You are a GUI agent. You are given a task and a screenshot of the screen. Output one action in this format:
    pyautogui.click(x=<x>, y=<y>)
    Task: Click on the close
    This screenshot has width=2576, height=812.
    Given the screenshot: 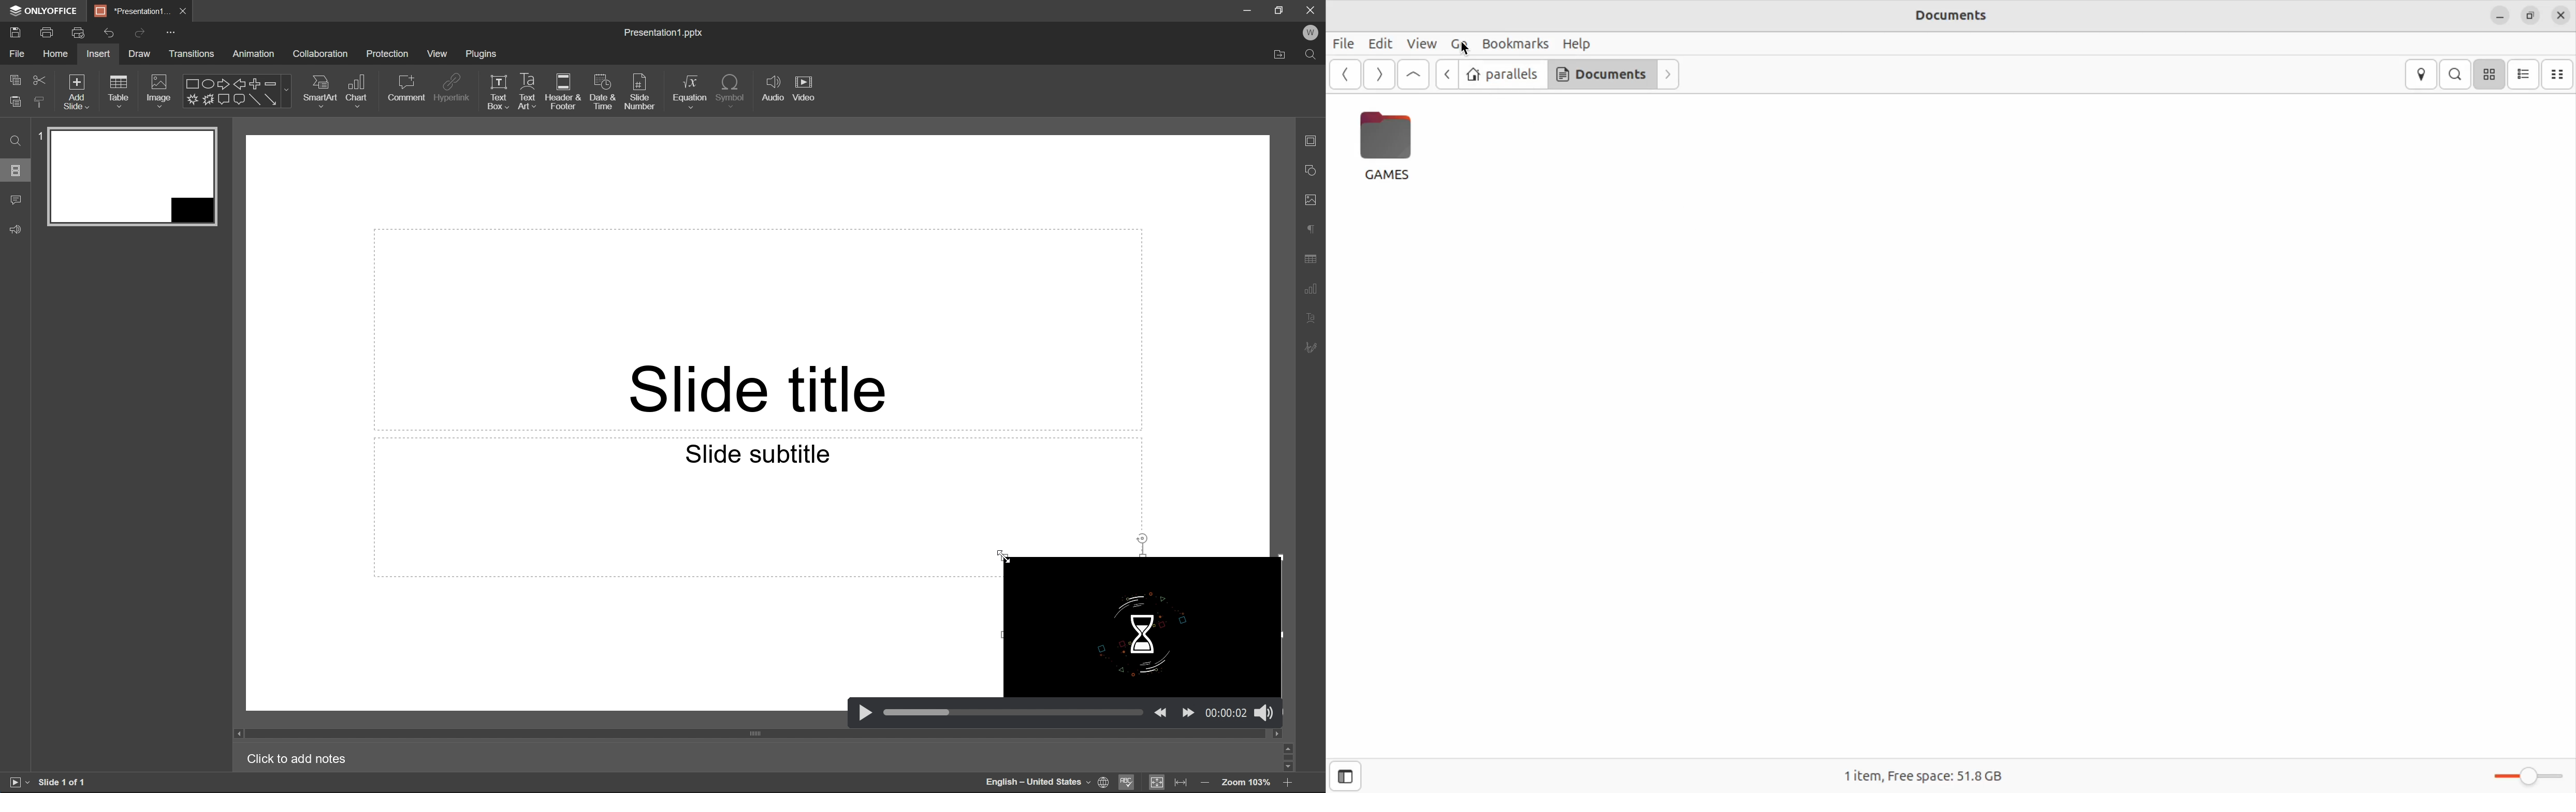 What is the action you would take?
    pyautogui.click(x=186, y=11)
    